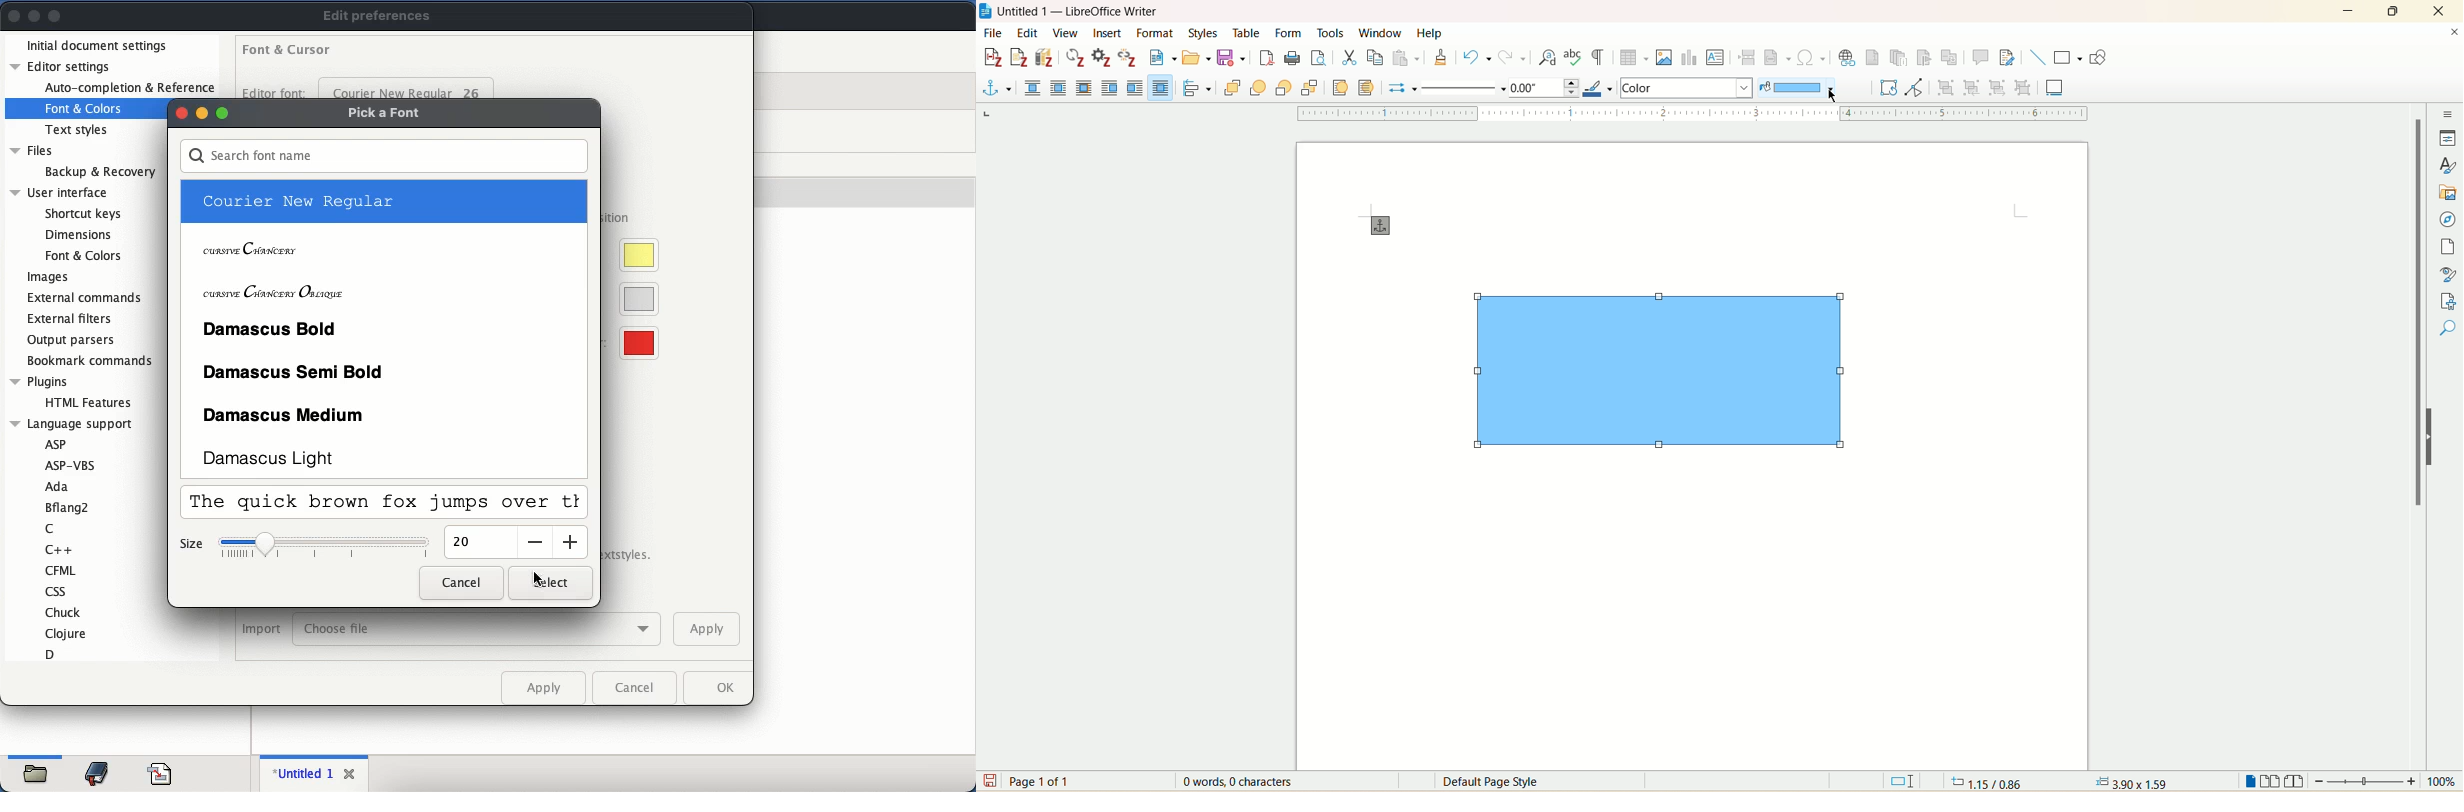  What do you see at coordinates (1778, 55) in the screenshot?
I see `insert field` at bounding box center [1778, 55].